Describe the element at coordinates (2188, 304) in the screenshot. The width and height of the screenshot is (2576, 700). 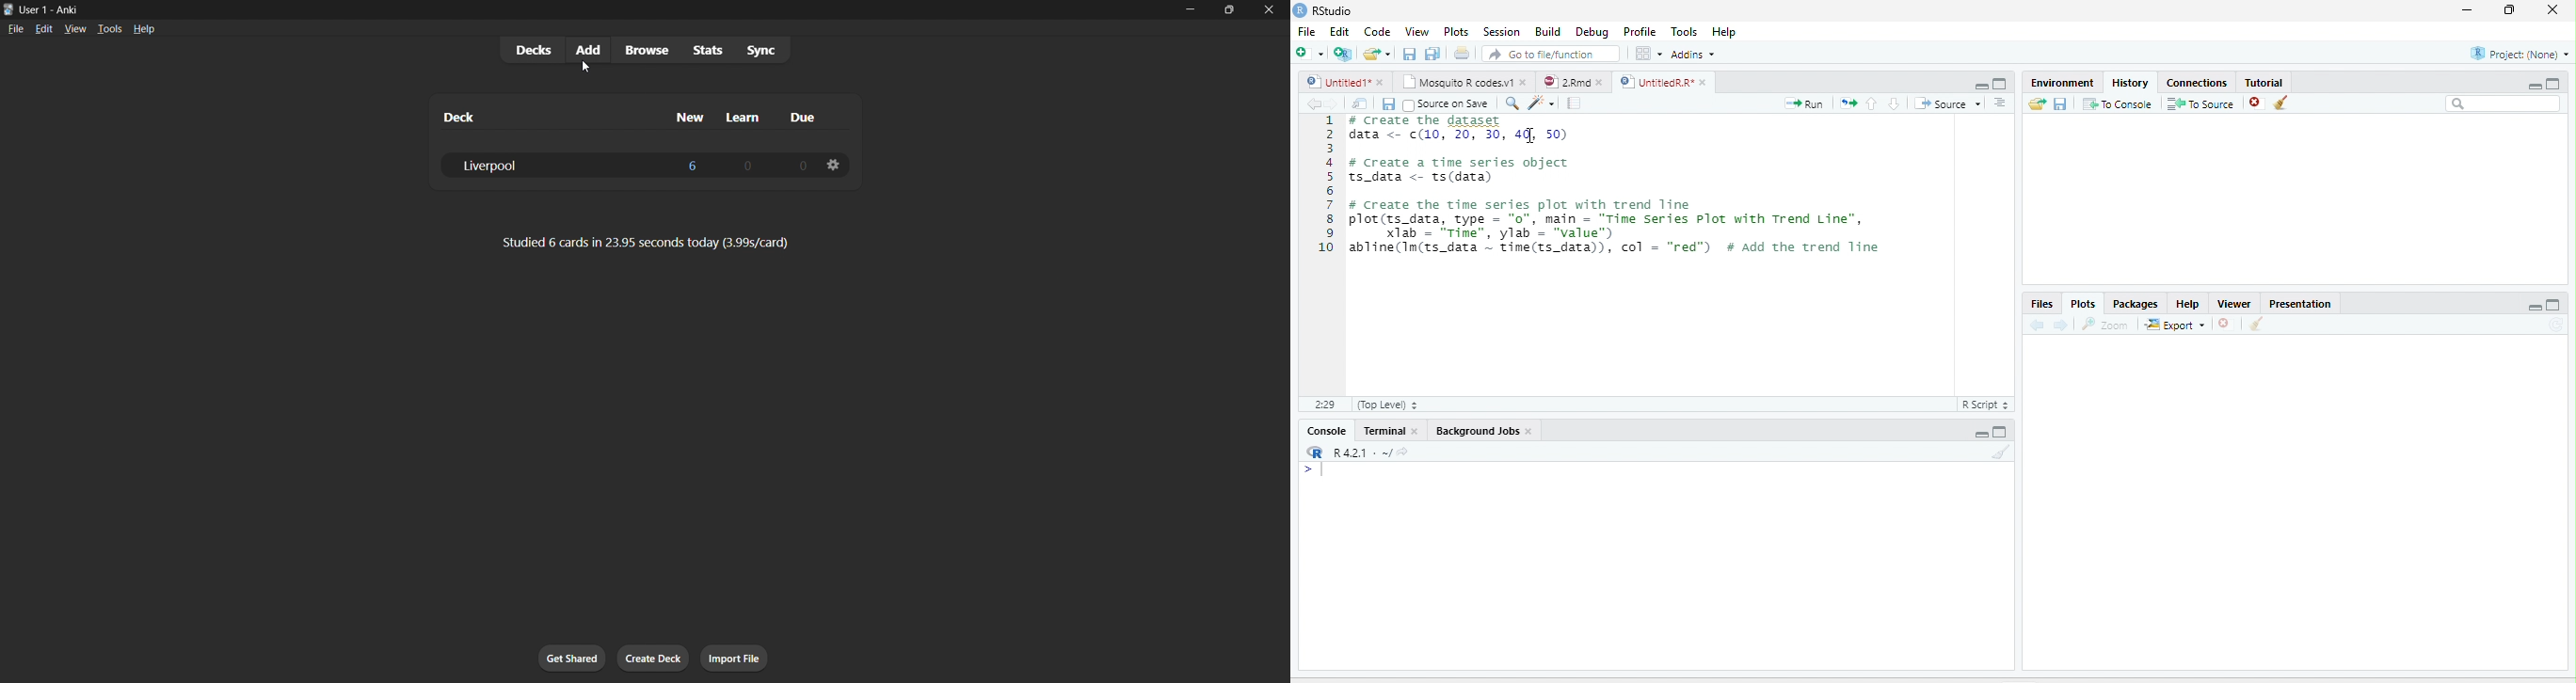
I see `Help` at that location.